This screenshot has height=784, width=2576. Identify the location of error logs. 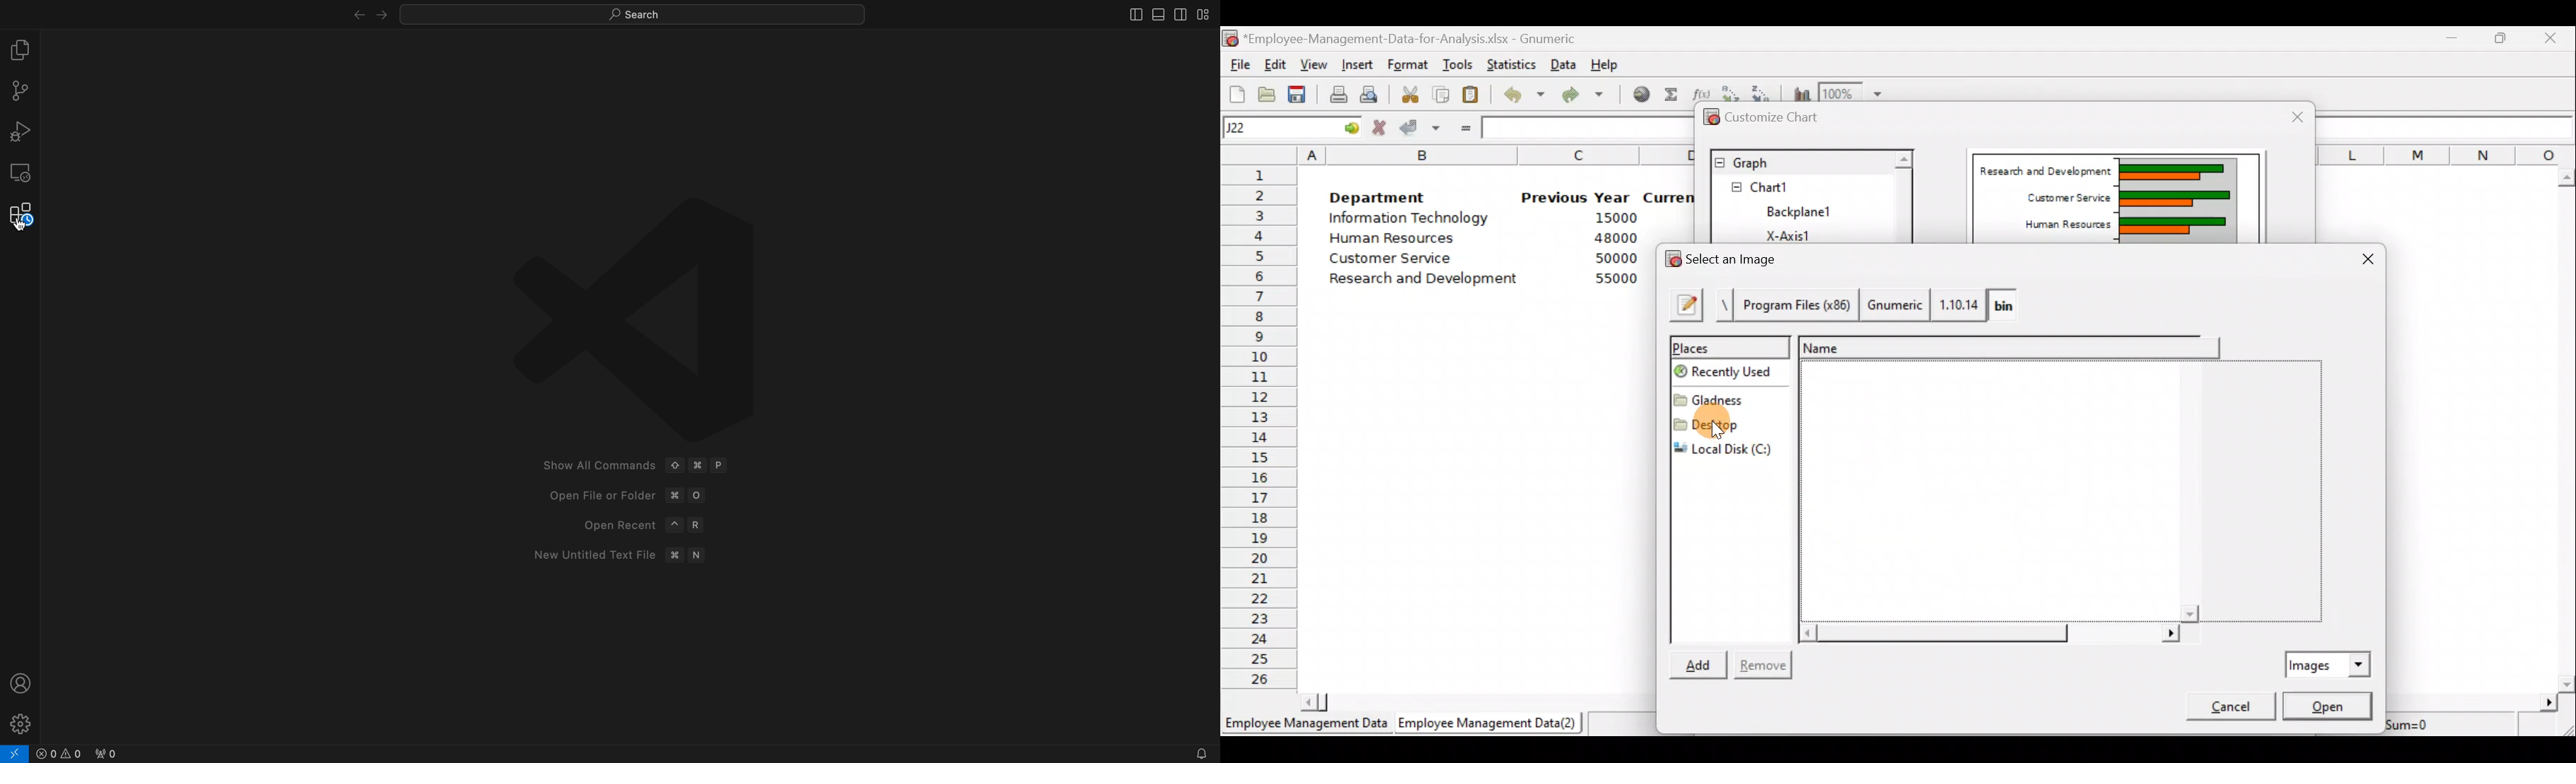
(94, 752).